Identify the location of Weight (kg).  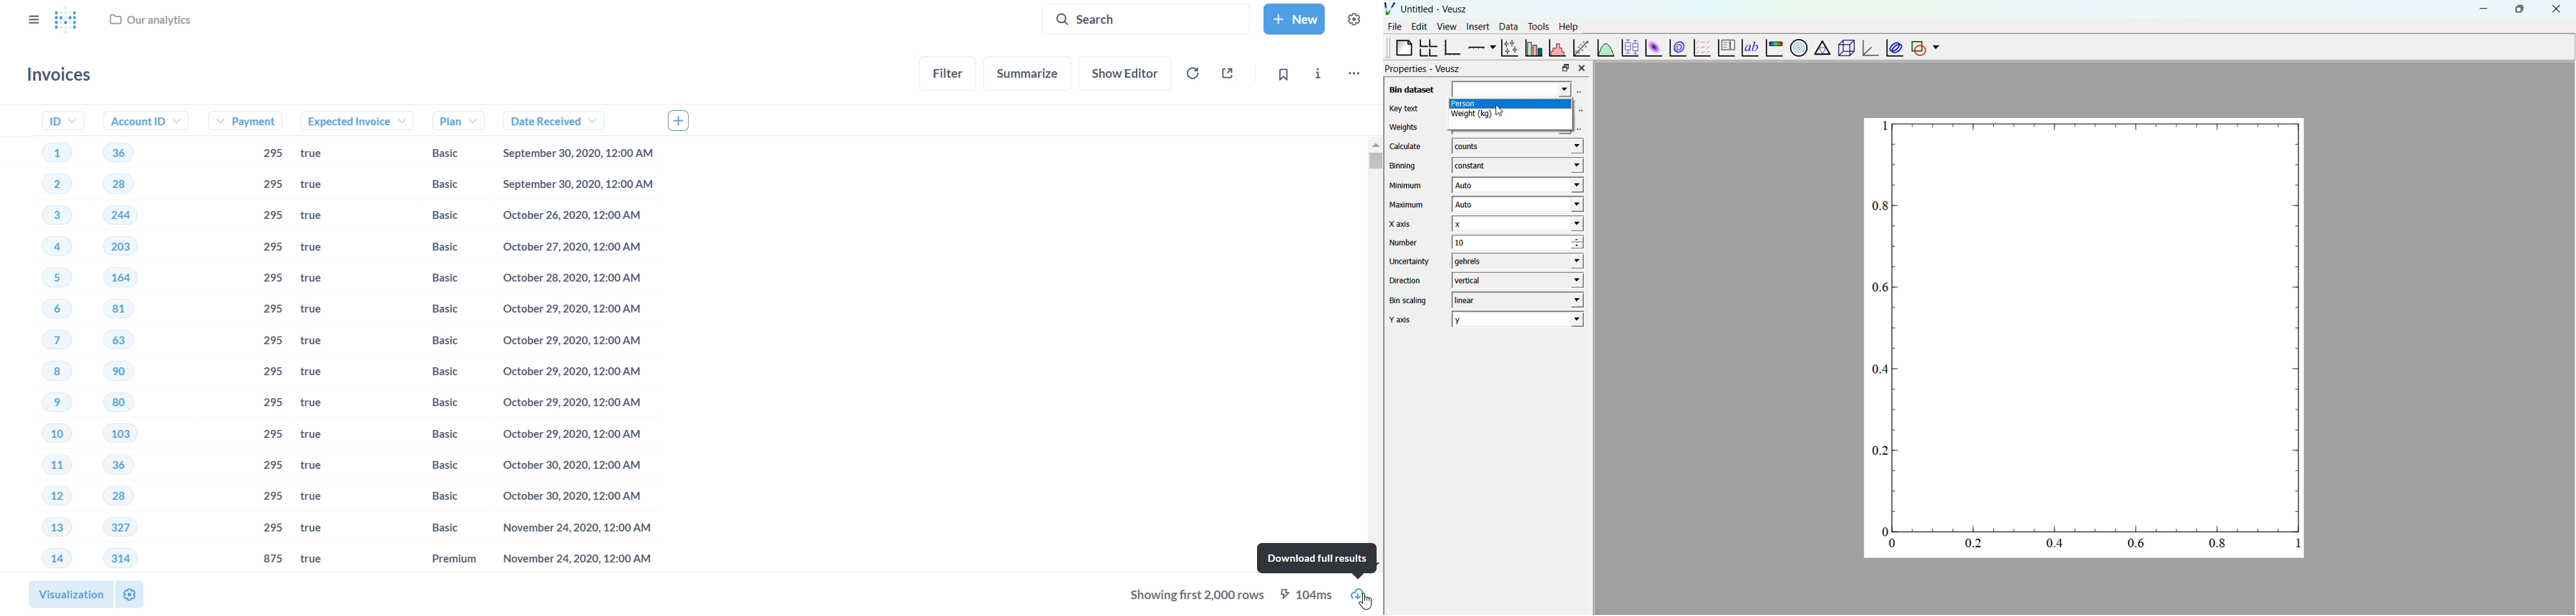
(1512, 117).